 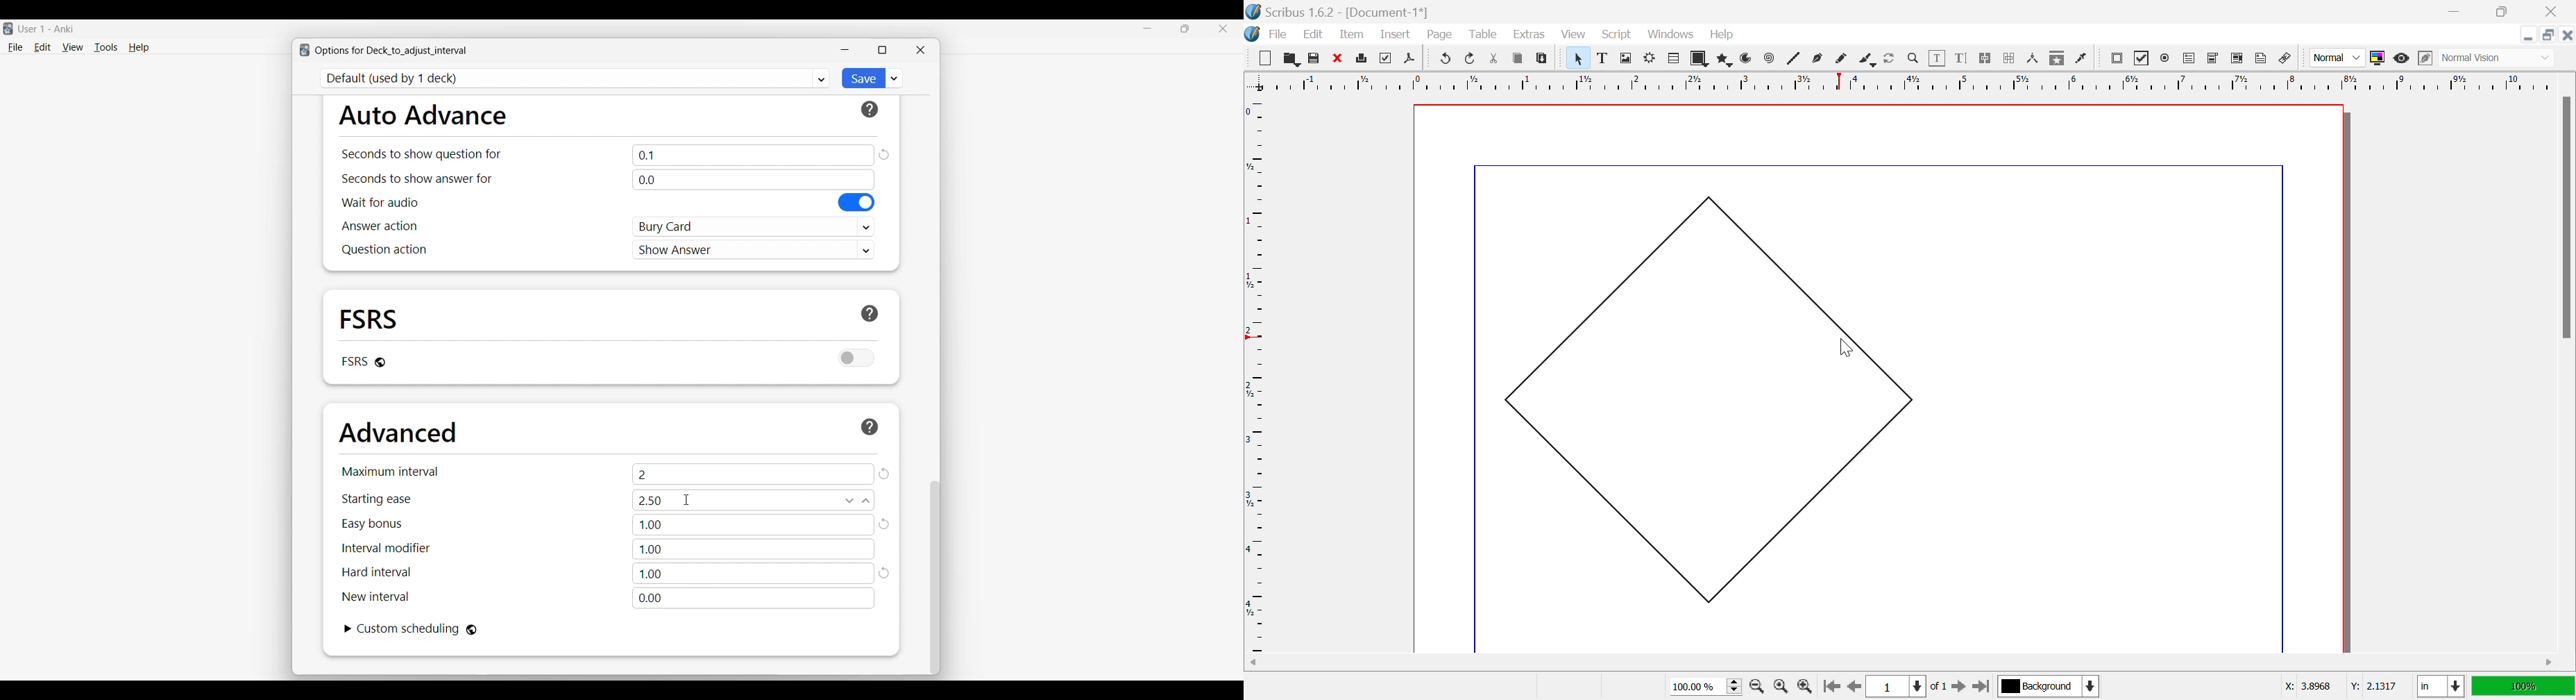 I want to click on 0.0, so click(x=753, y=180).